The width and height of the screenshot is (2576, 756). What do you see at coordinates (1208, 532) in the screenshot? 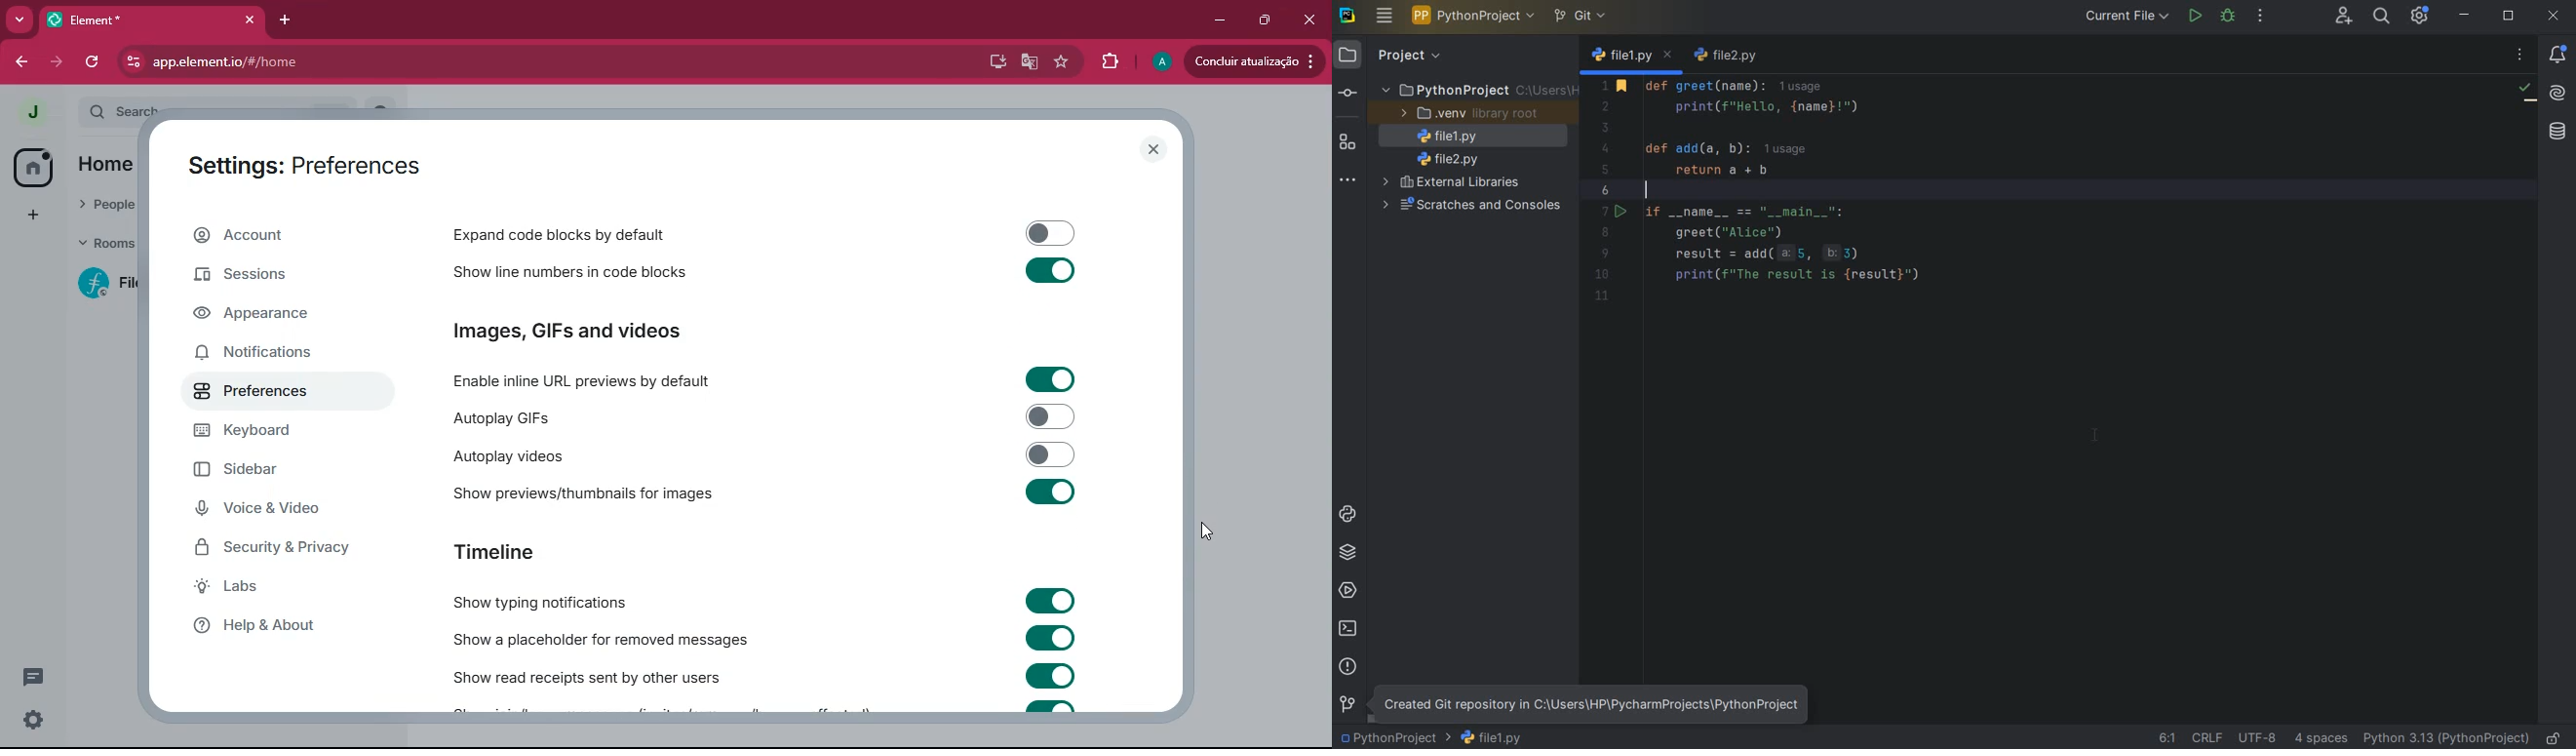
I see `drag to` at bounding box center [1208, 532].